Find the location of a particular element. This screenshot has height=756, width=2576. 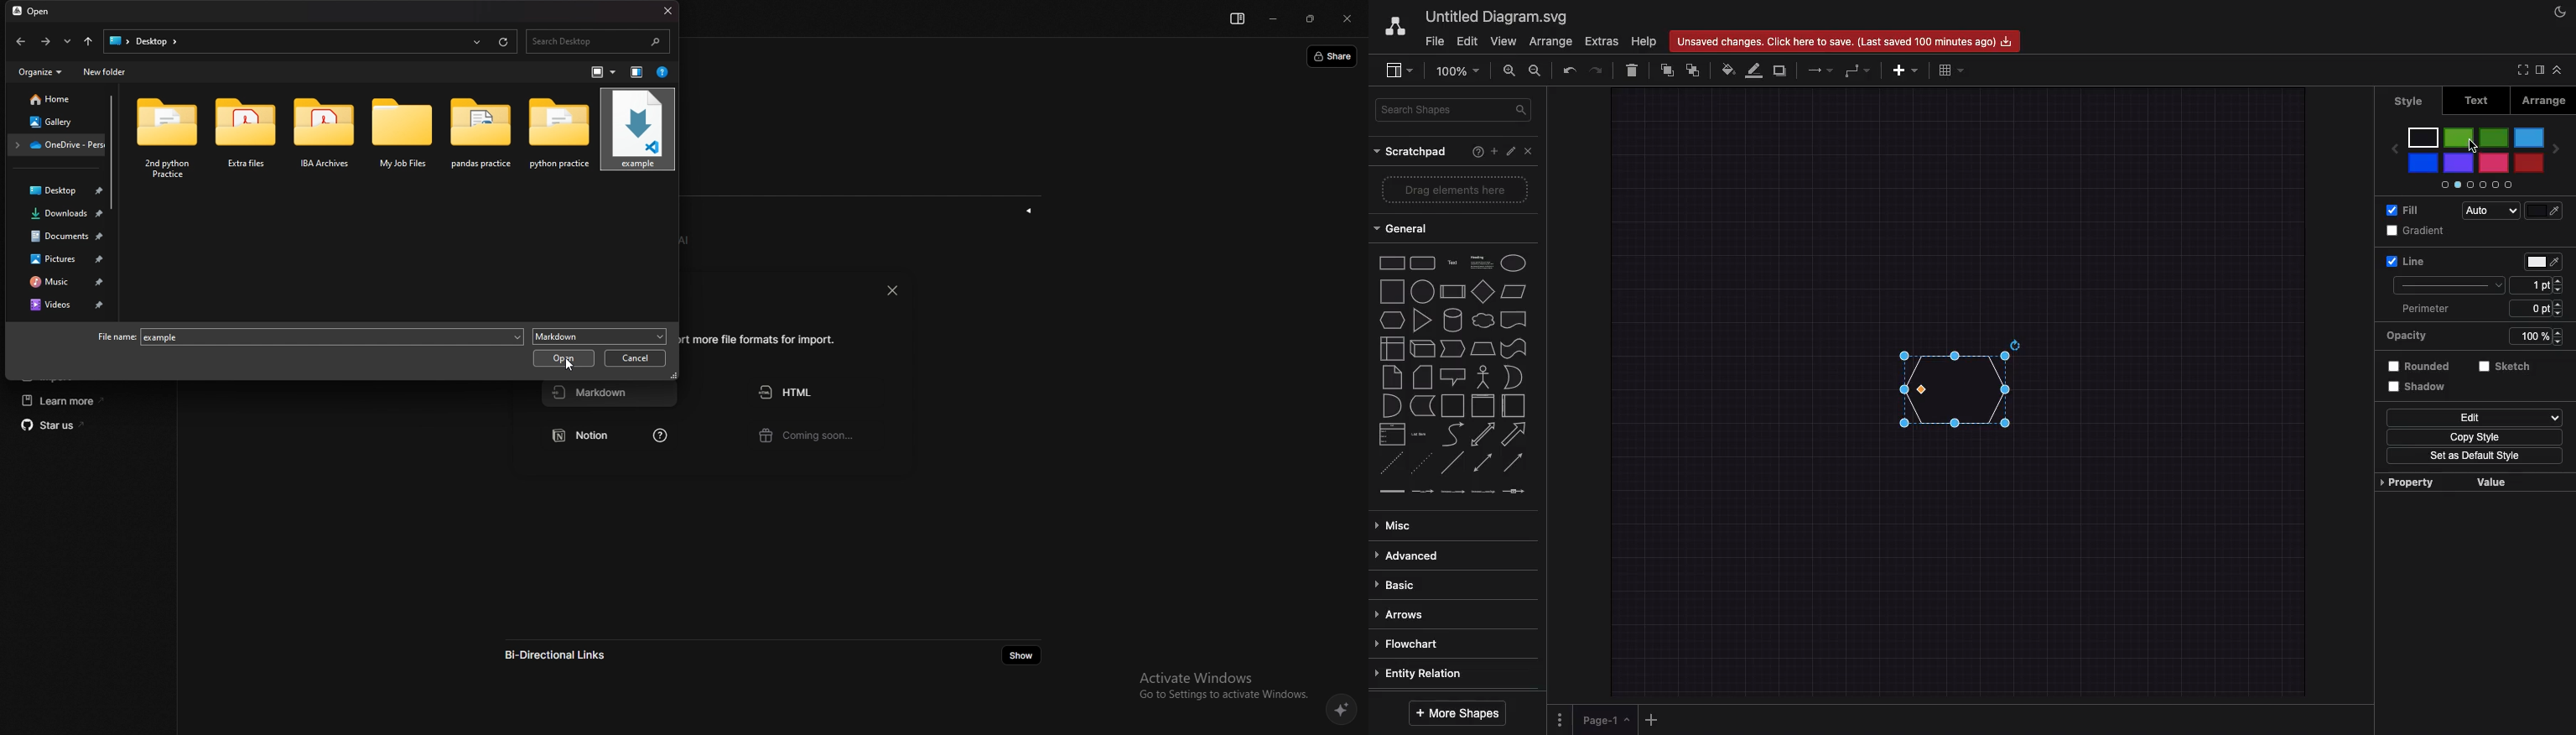

Style is located at coordinates (2413, 102).